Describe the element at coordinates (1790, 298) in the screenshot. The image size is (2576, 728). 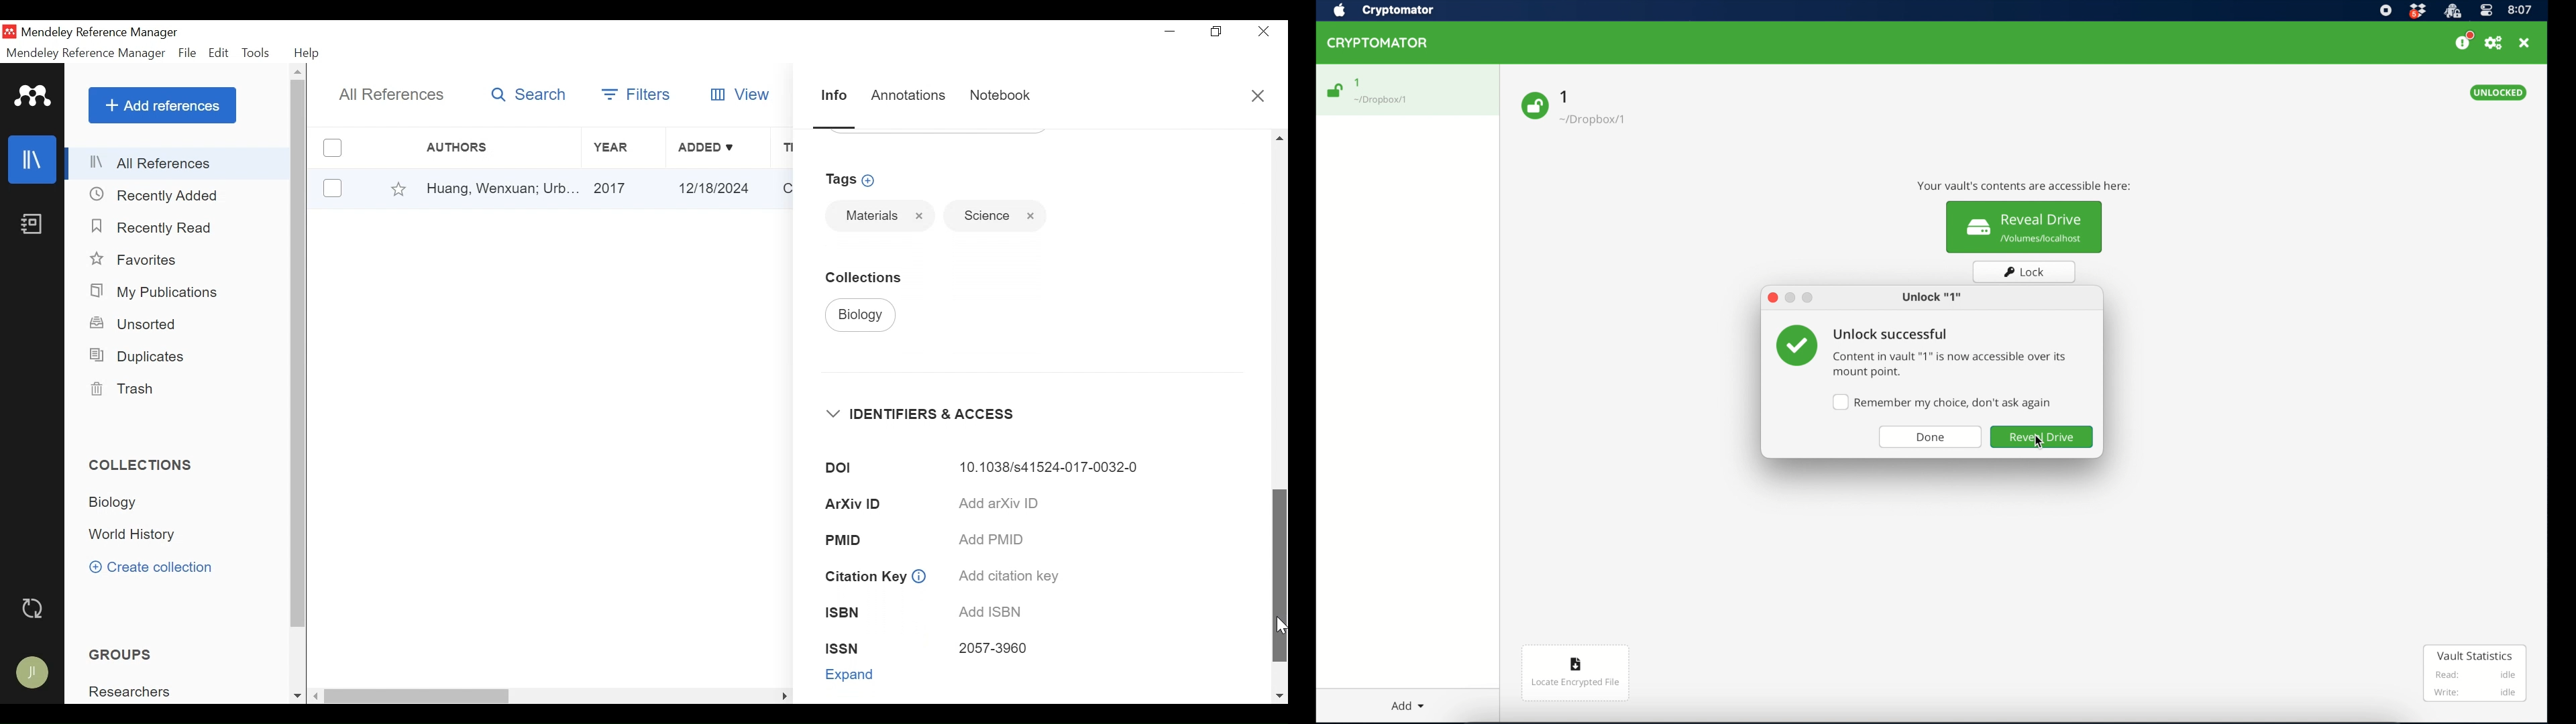
I see `minimize` at that location.